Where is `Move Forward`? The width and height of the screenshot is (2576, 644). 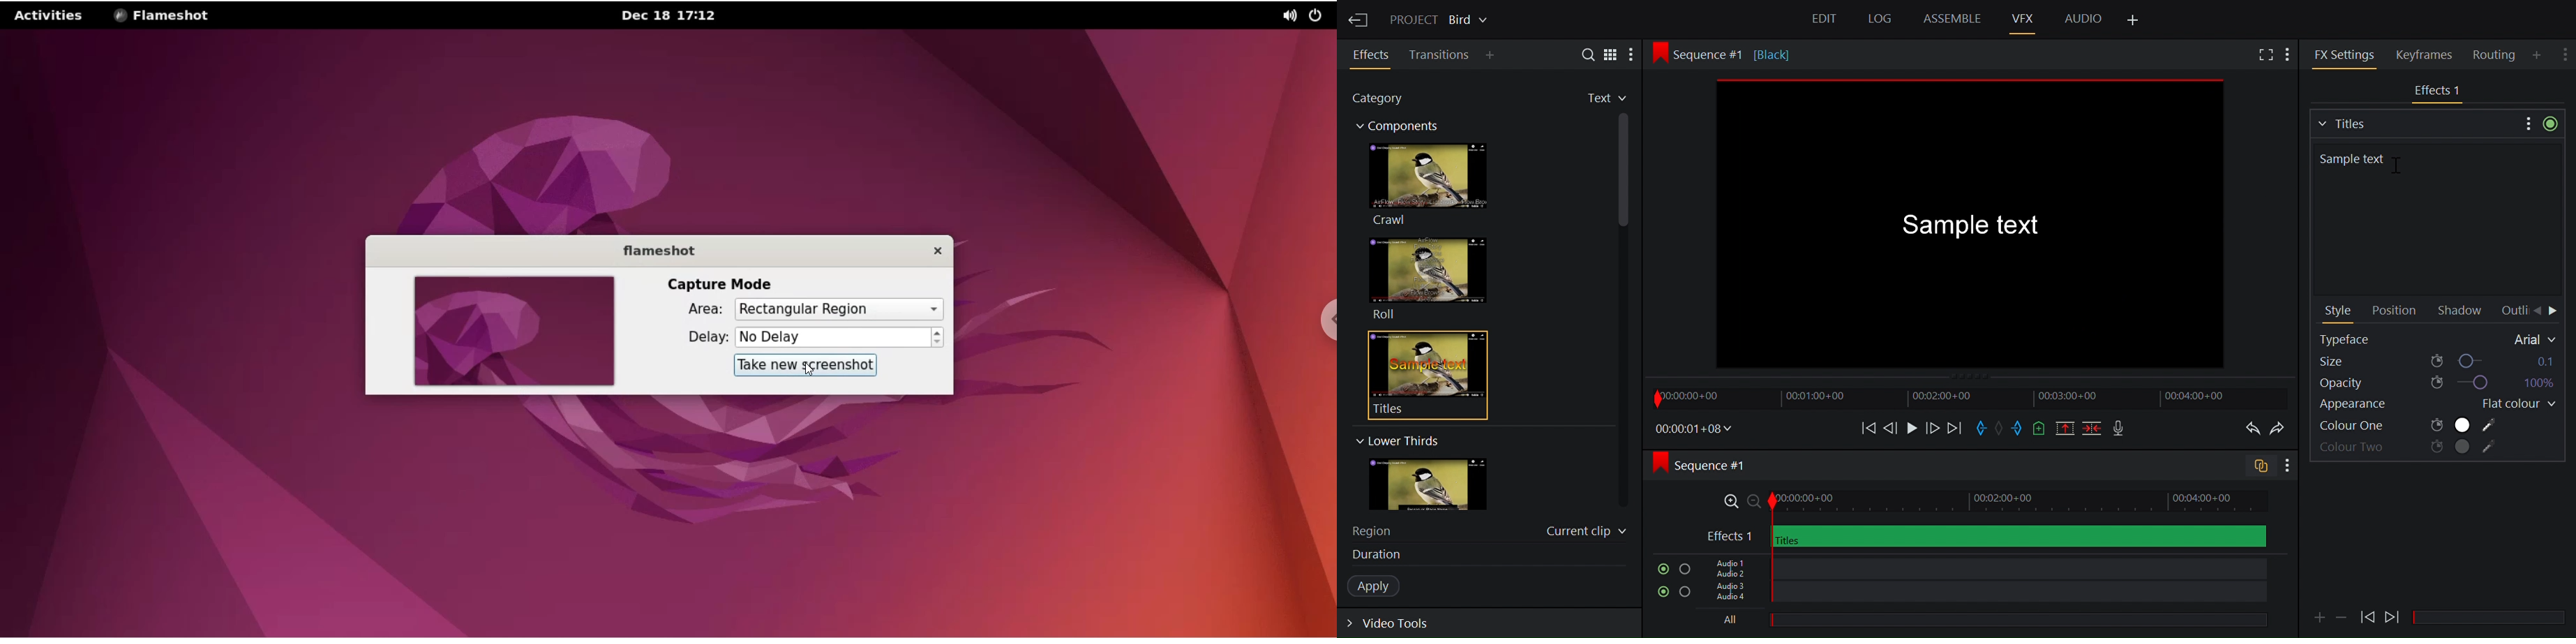 Move Forward is located at coordinates (2554, 312).